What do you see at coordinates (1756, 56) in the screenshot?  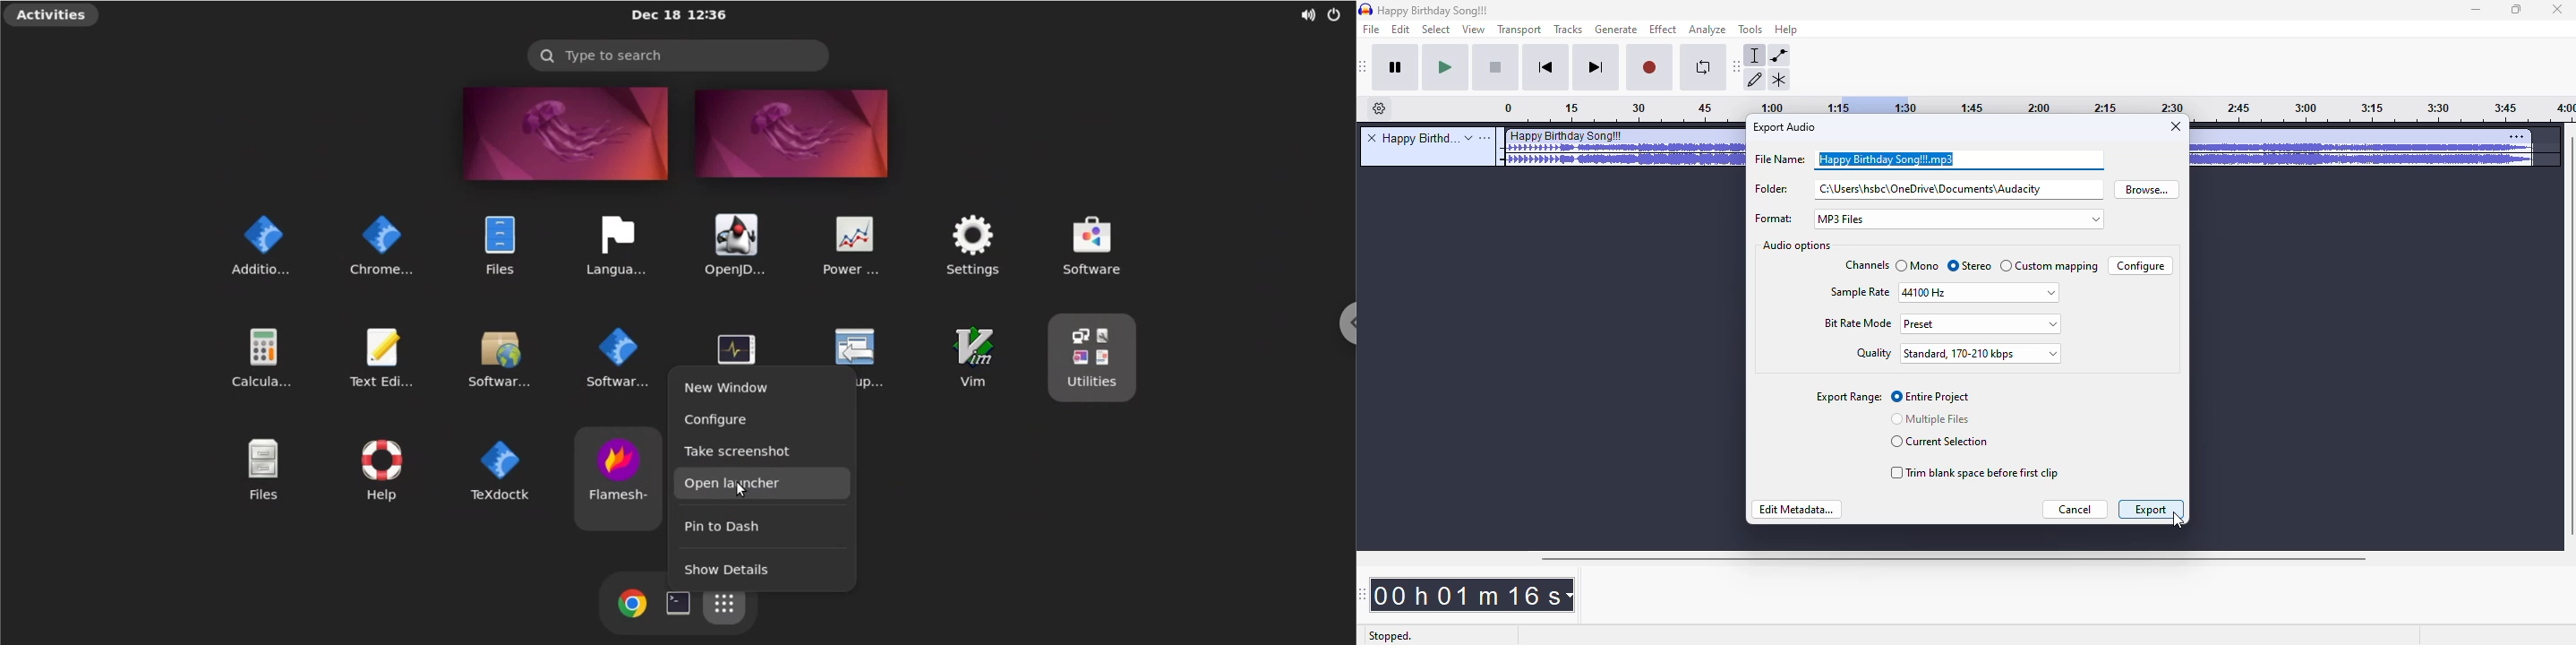 I see `selection tool` at bounding box center [1756, 56].